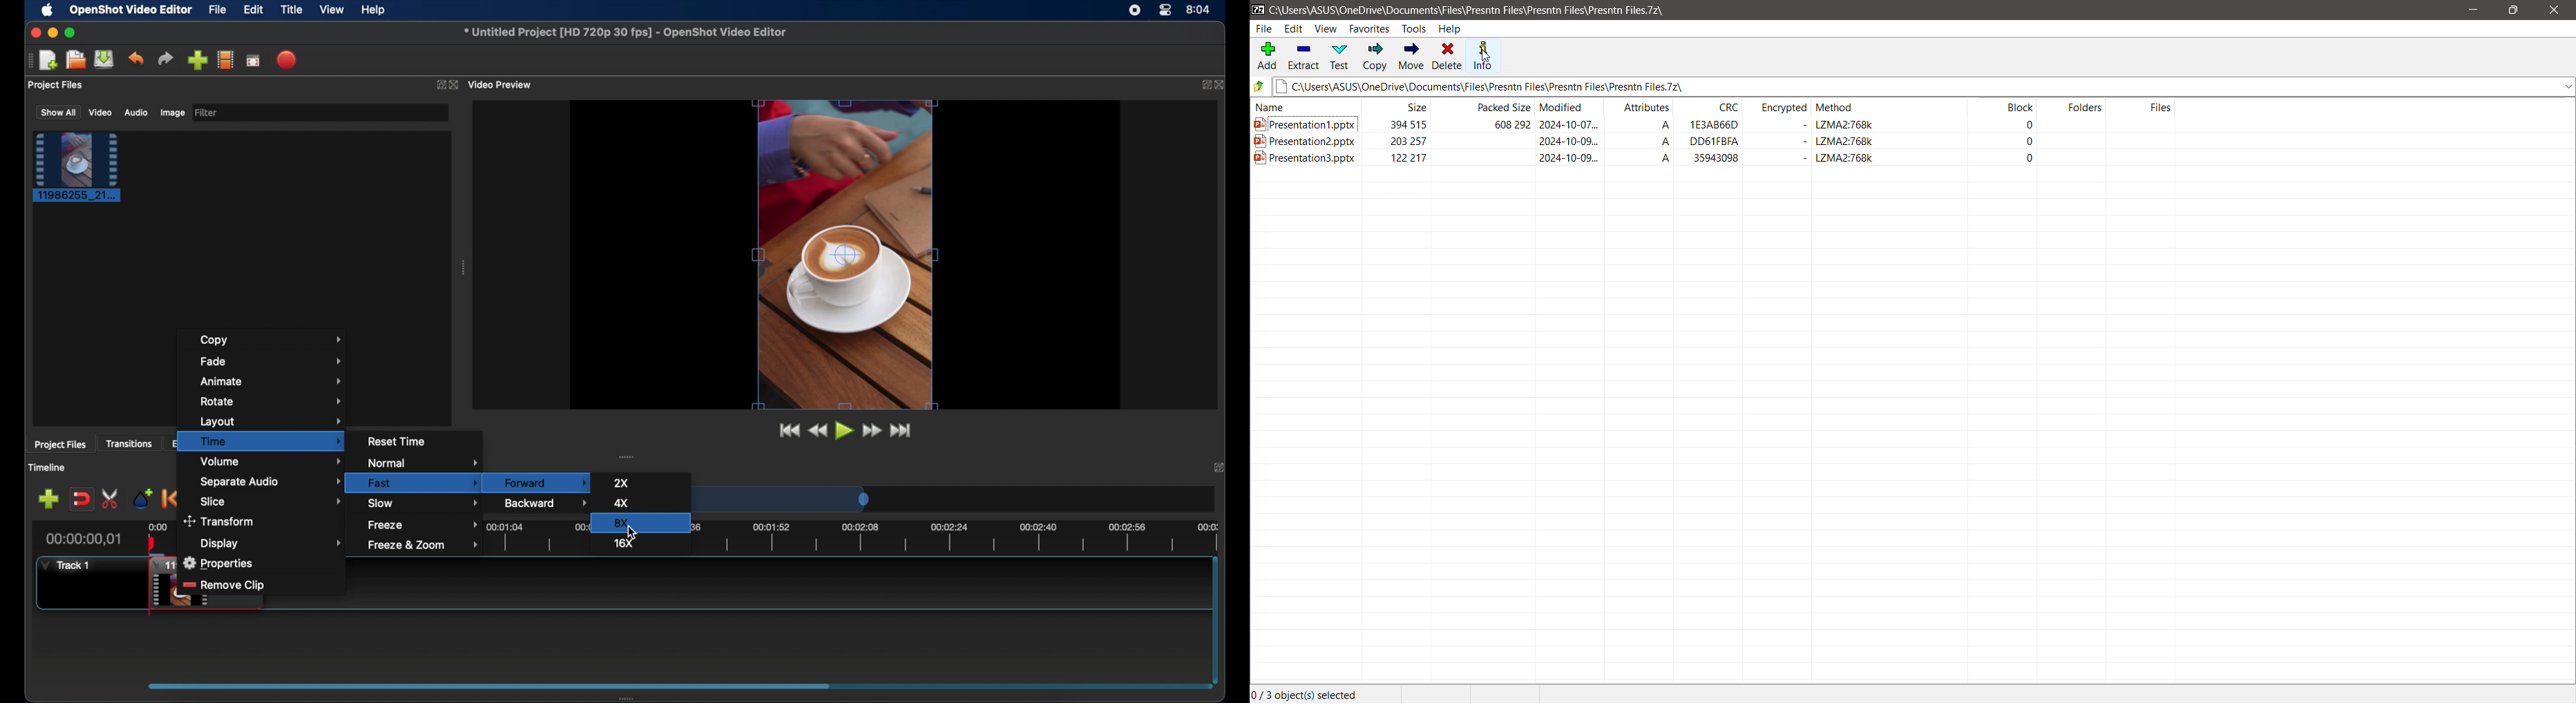 The height and width of the screenshot is (728, 2576). Describe the element at coordinates (261, 441) in the screenshot. I see `time menu highlighted` at that location.